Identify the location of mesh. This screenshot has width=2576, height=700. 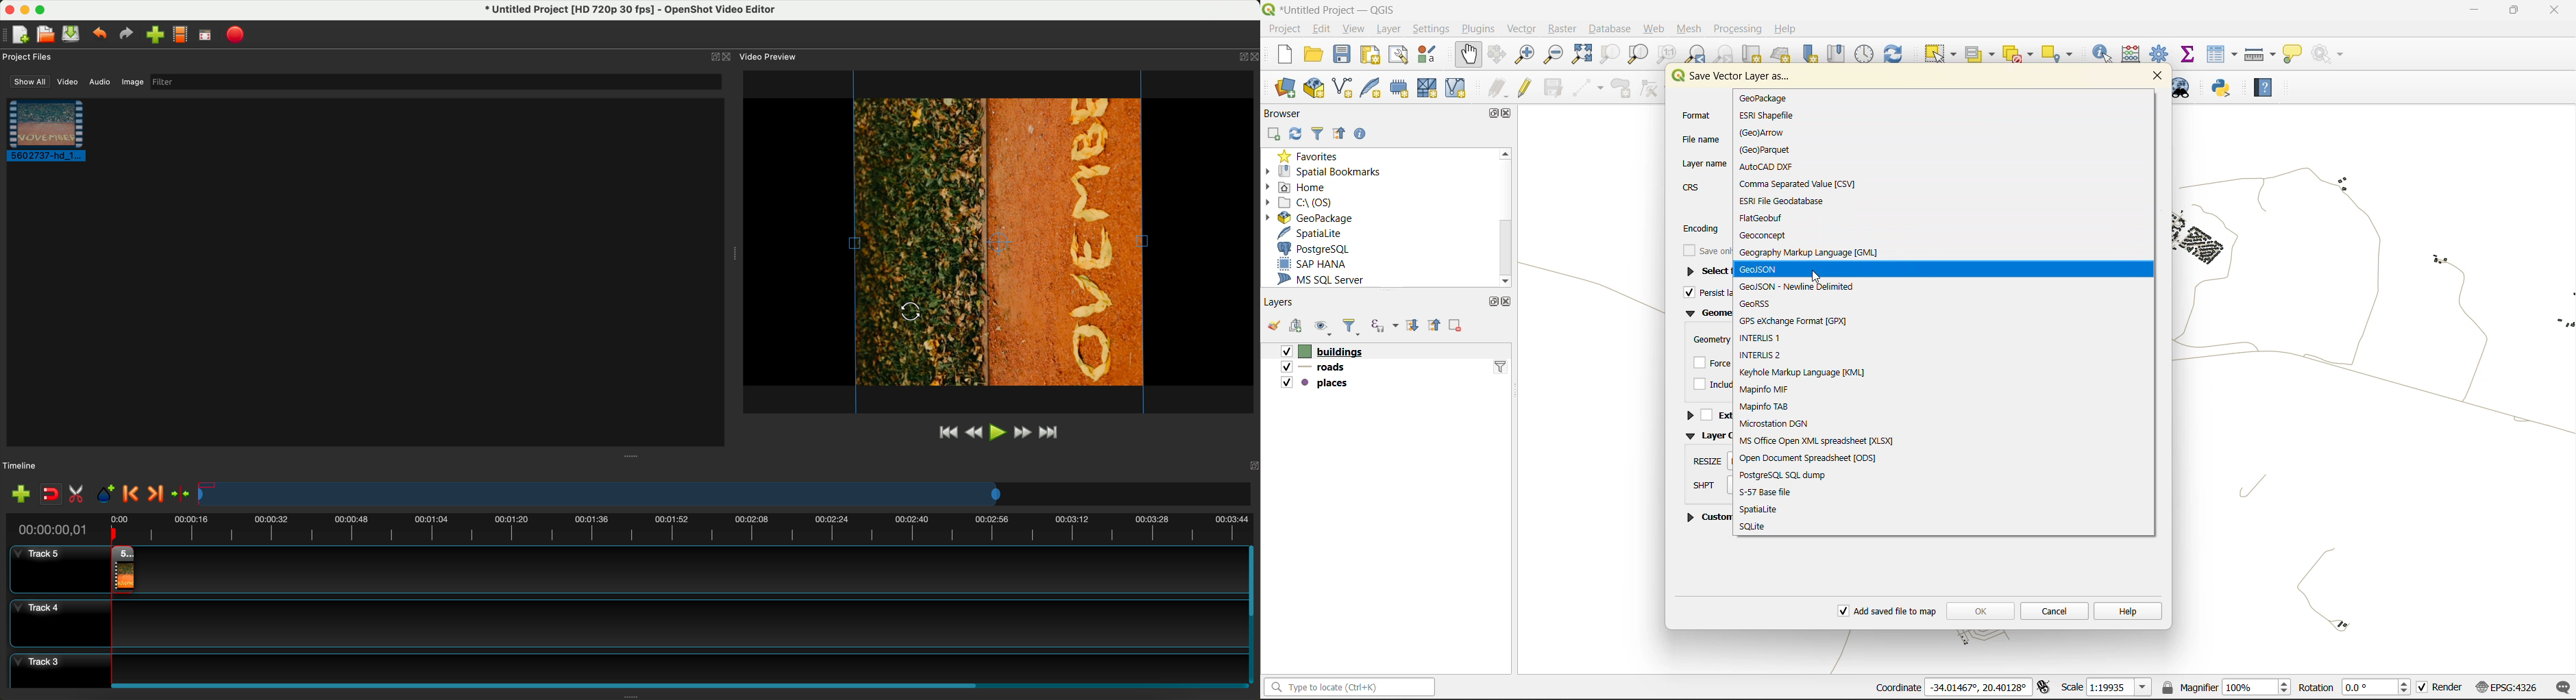
(1689, 29).